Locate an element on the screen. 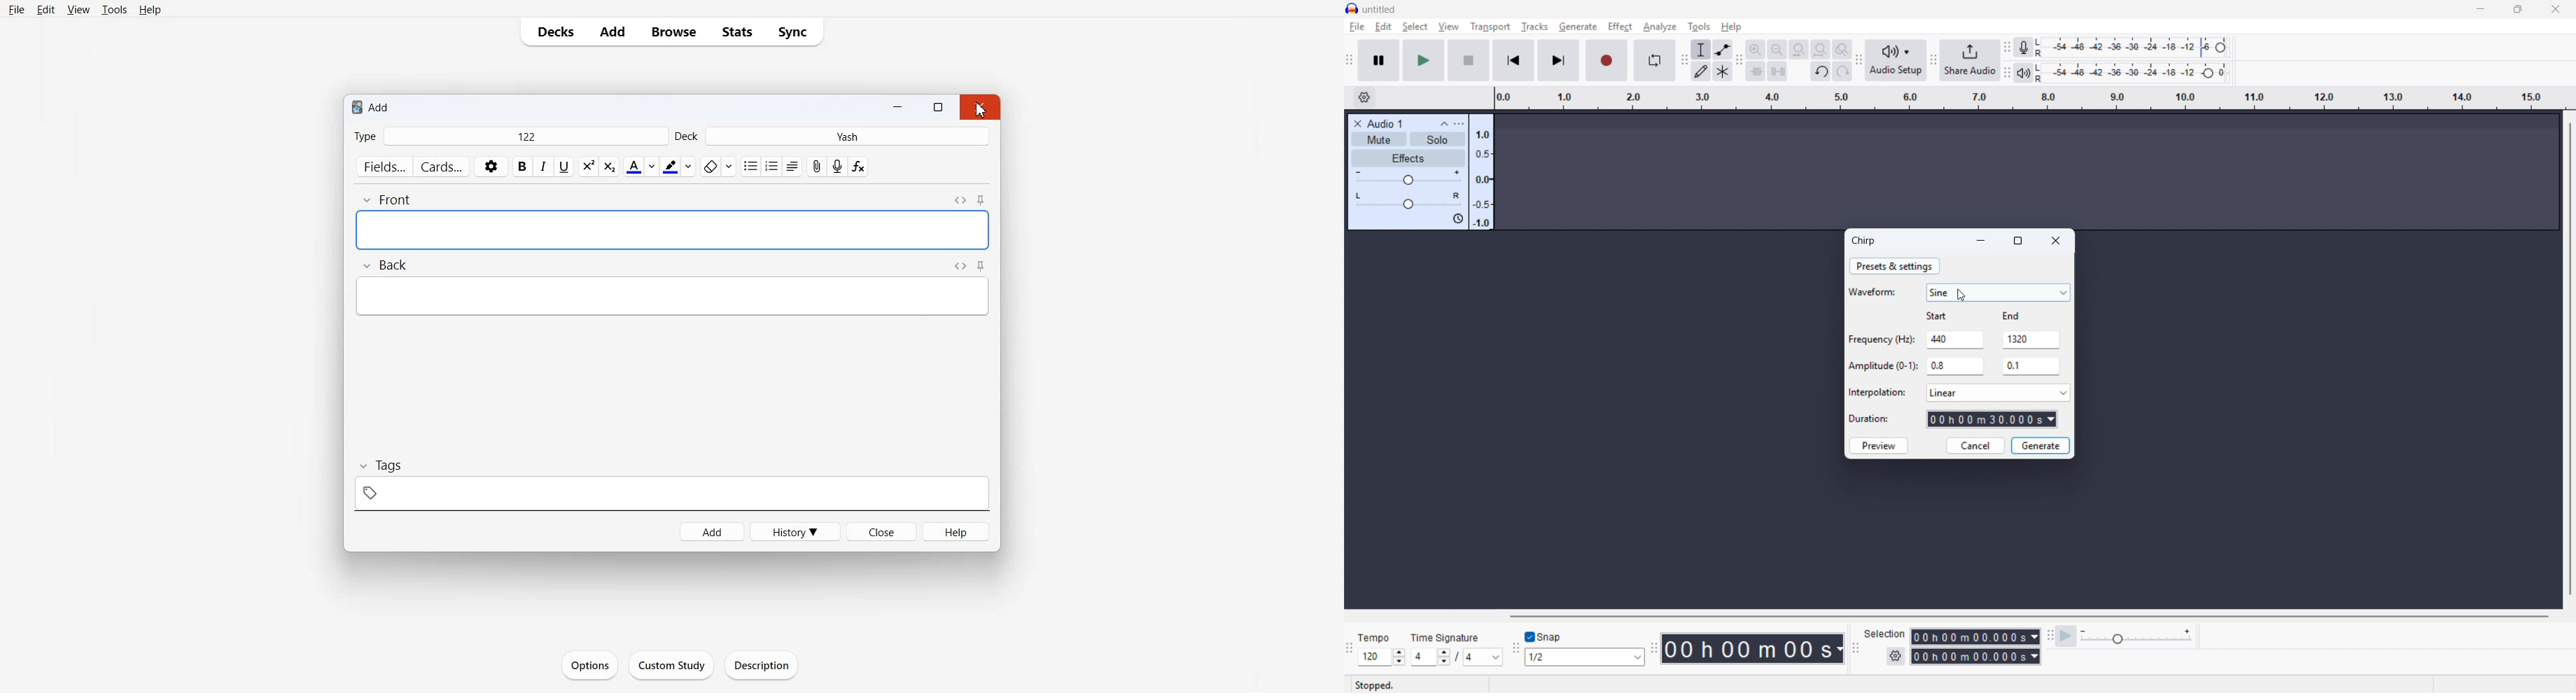  Superscript is located at coordinates (610, 167).